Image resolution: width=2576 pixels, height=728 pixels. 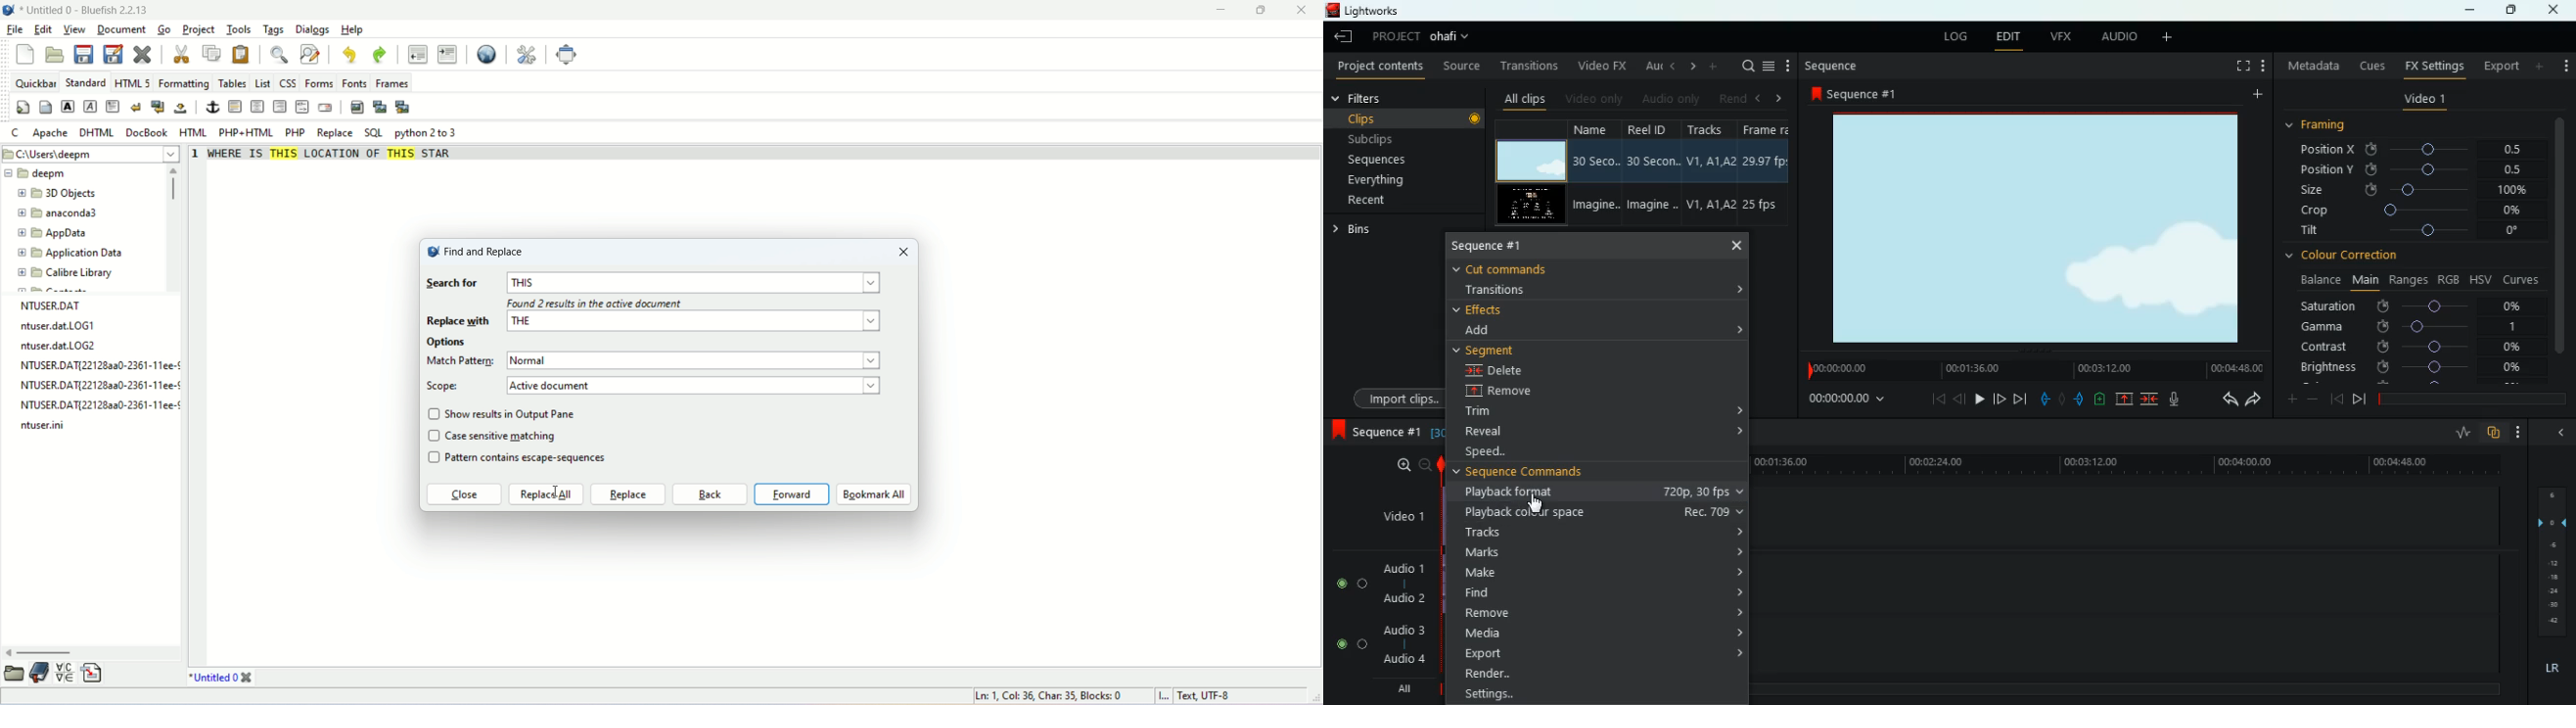 I want to click on effects, so click(x=1495, y=309).